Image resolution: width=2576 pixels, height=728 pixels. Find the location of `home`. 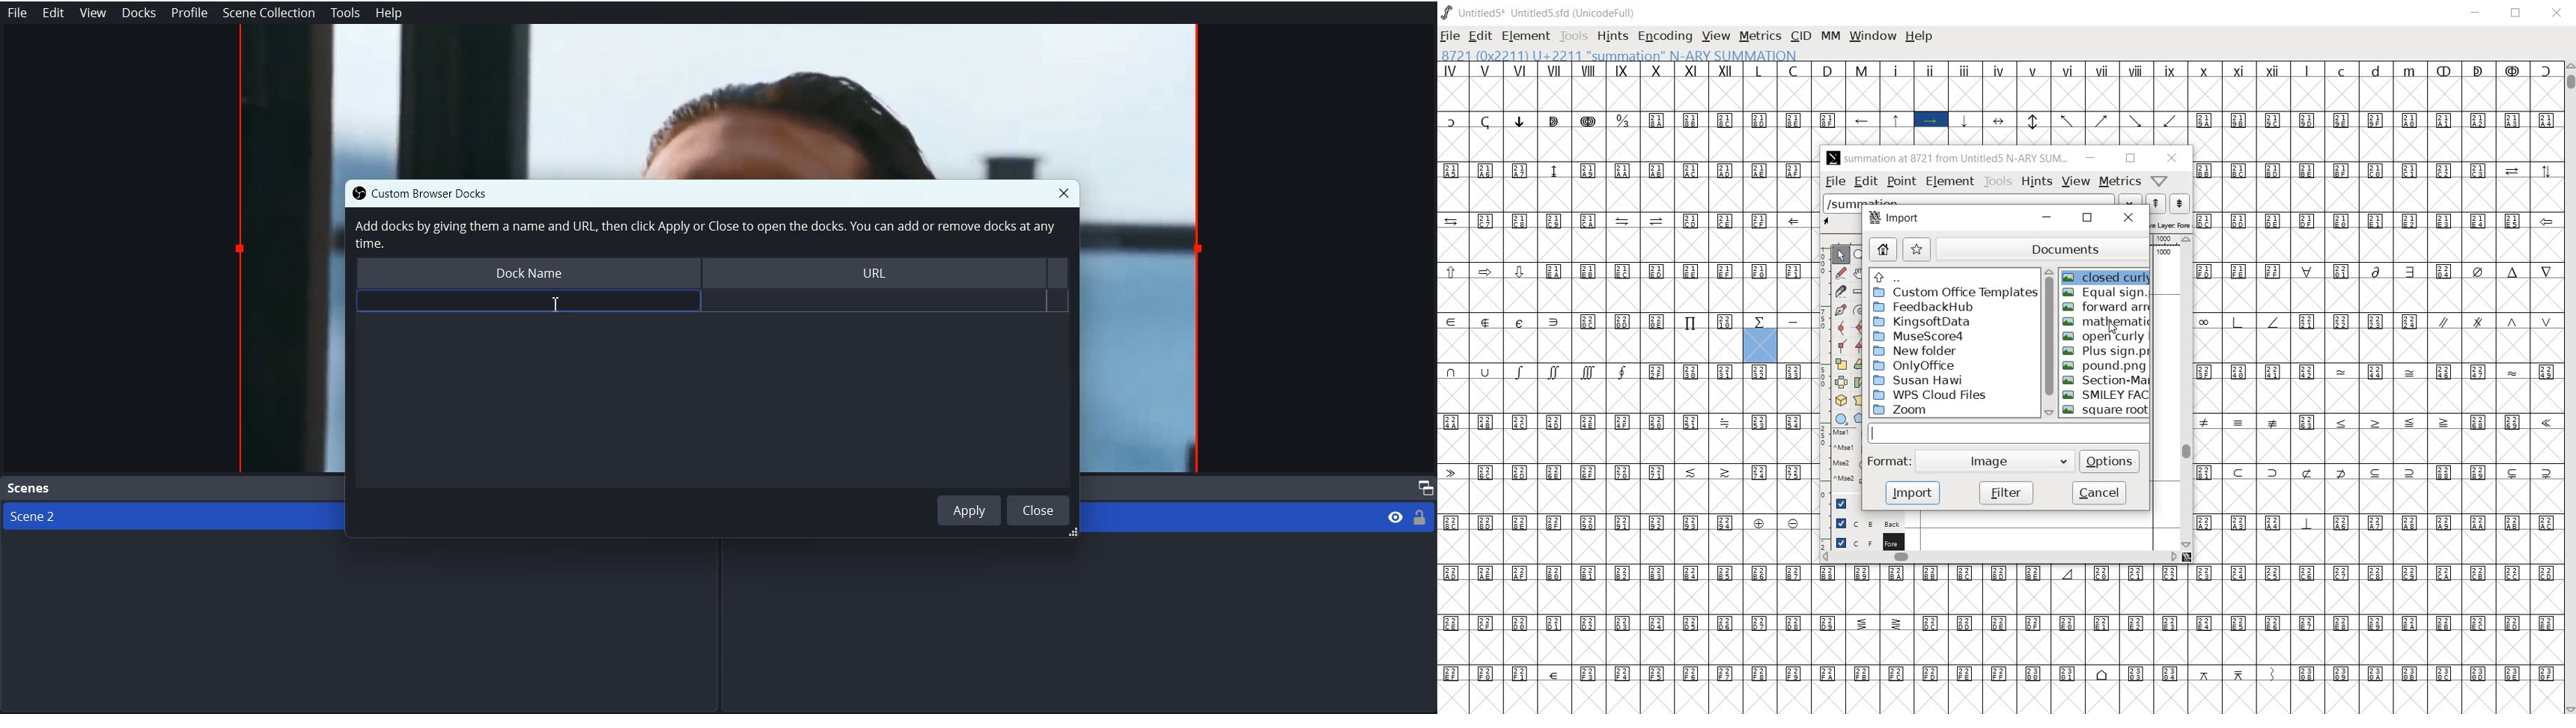

home is located at coordinates (1883, 249).